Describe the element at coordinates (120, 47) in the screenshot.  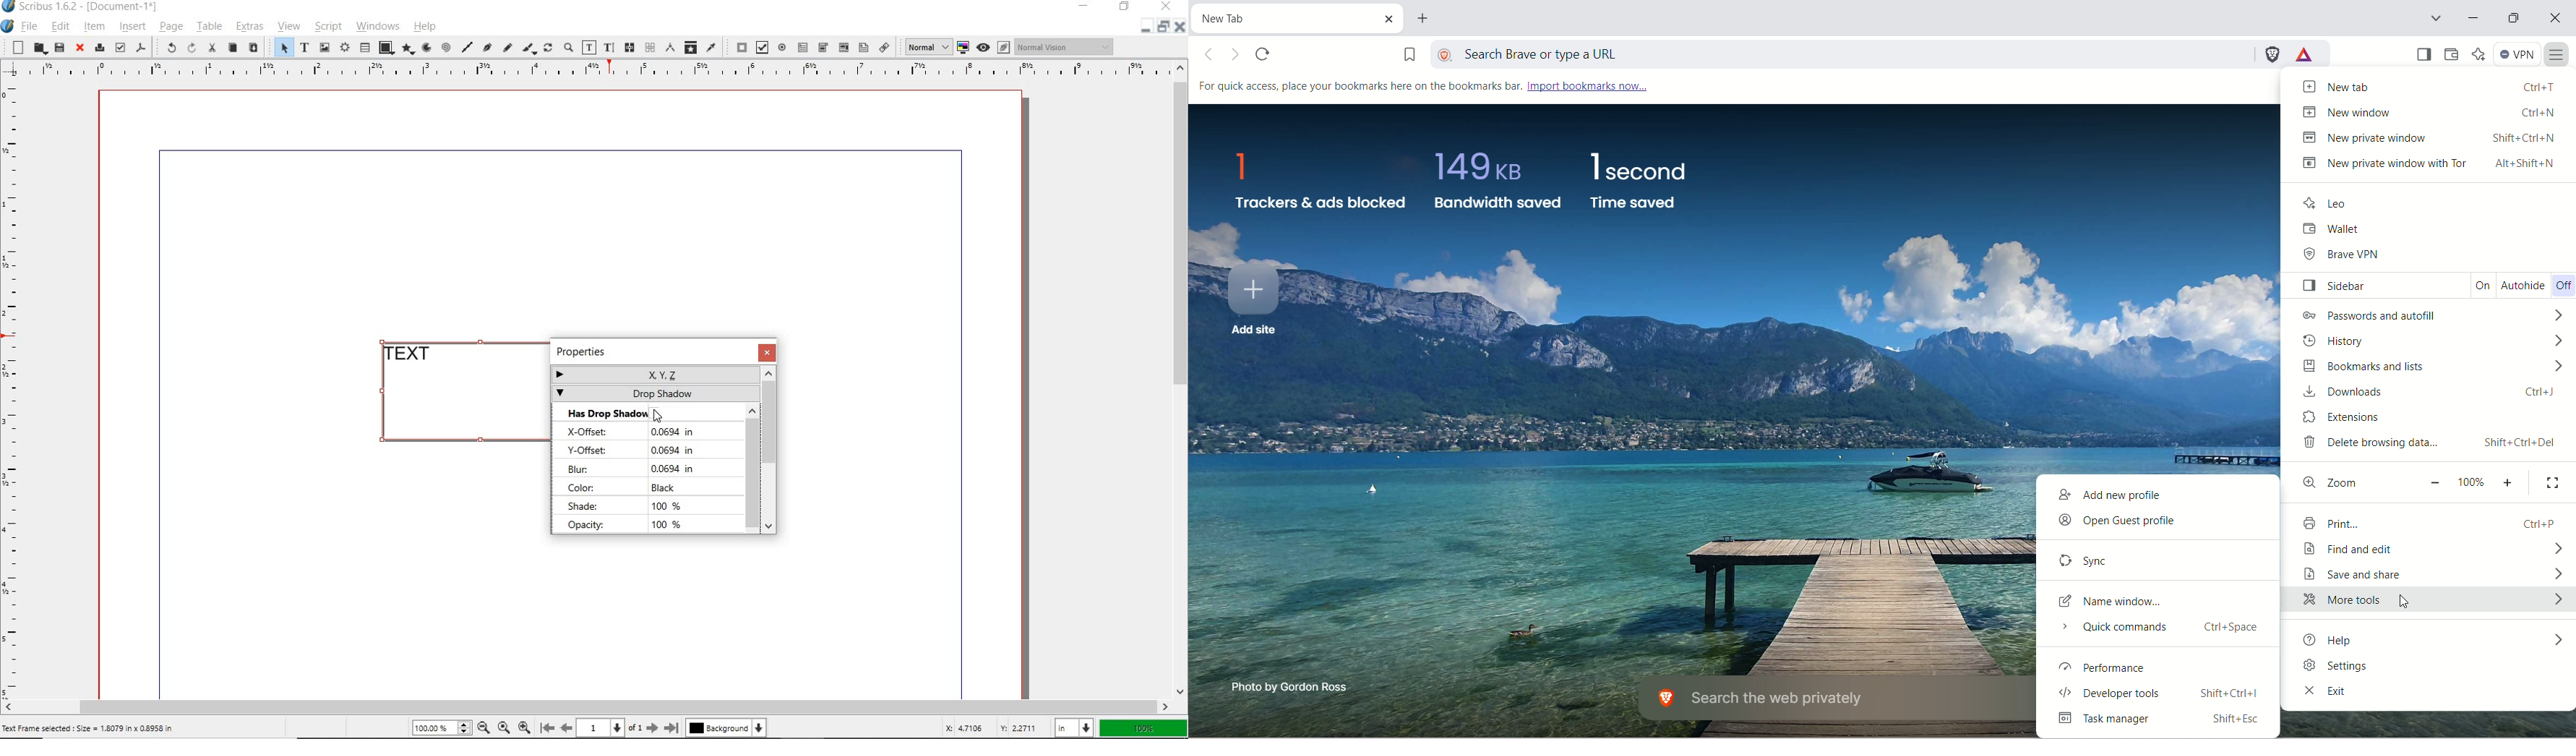
I see `preflight verifier` at that location.